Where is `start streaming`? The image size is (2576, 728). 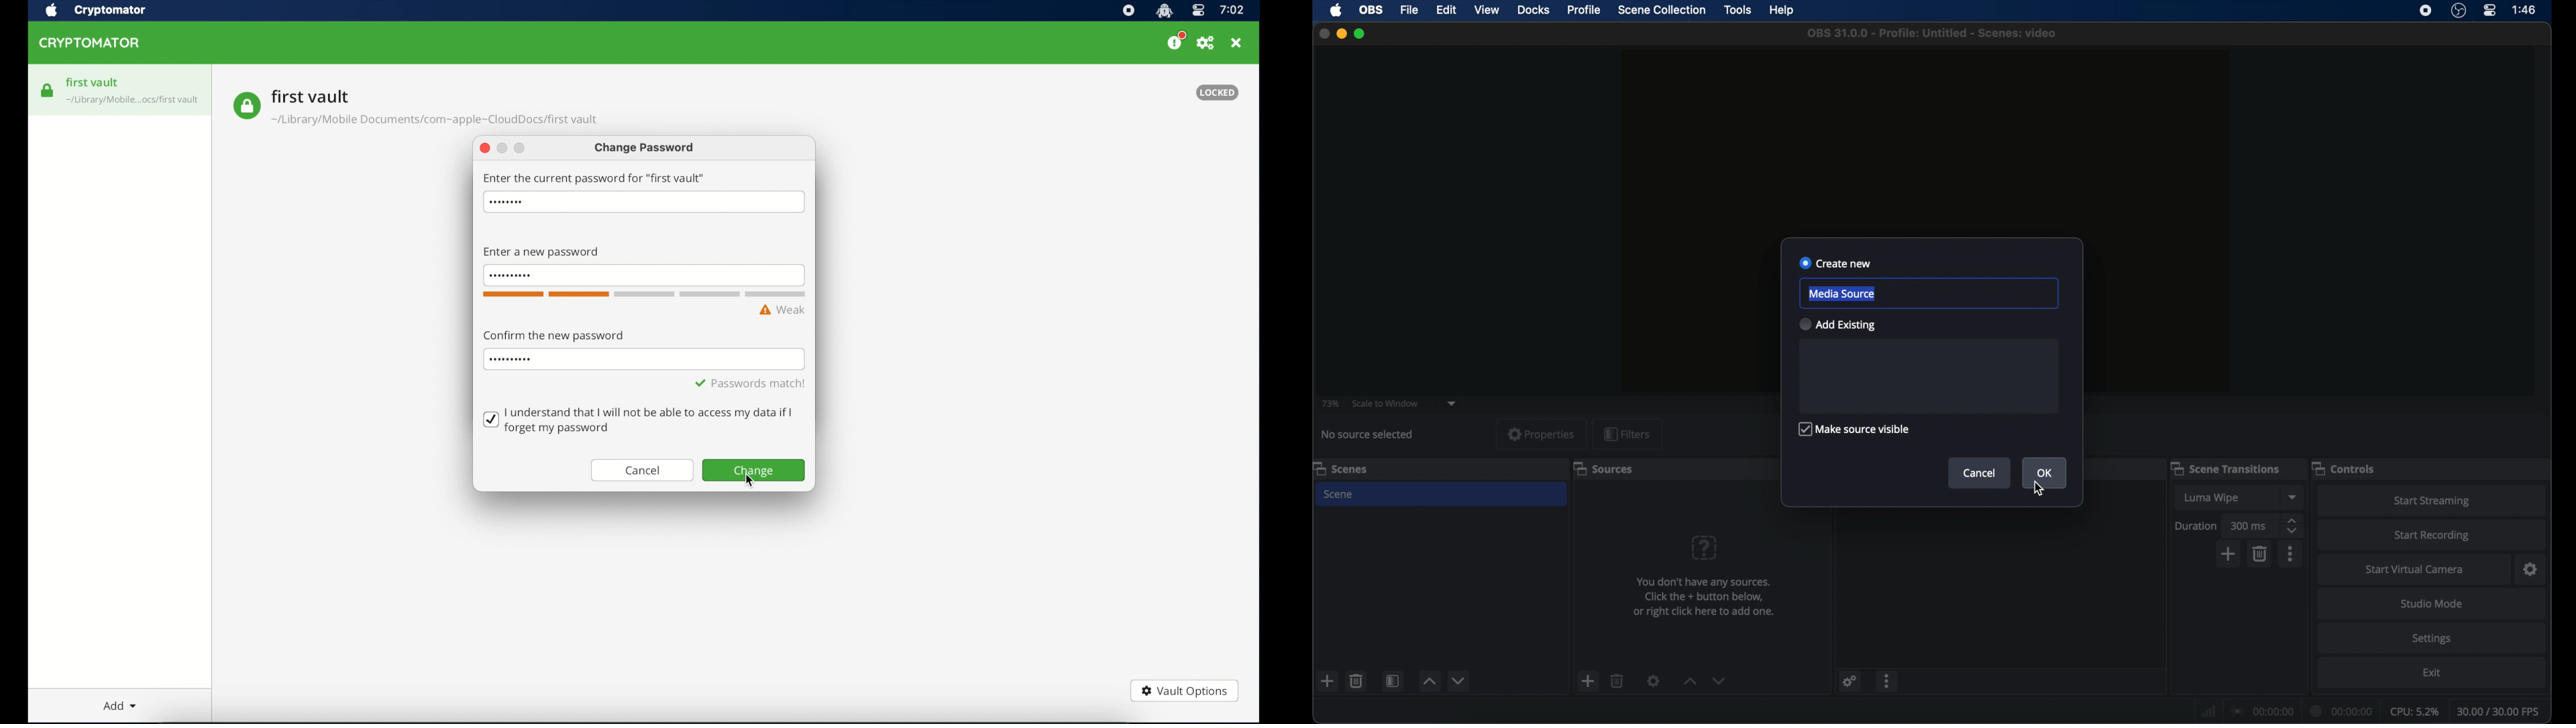 start streaming is located at coordinates (2432, 501).